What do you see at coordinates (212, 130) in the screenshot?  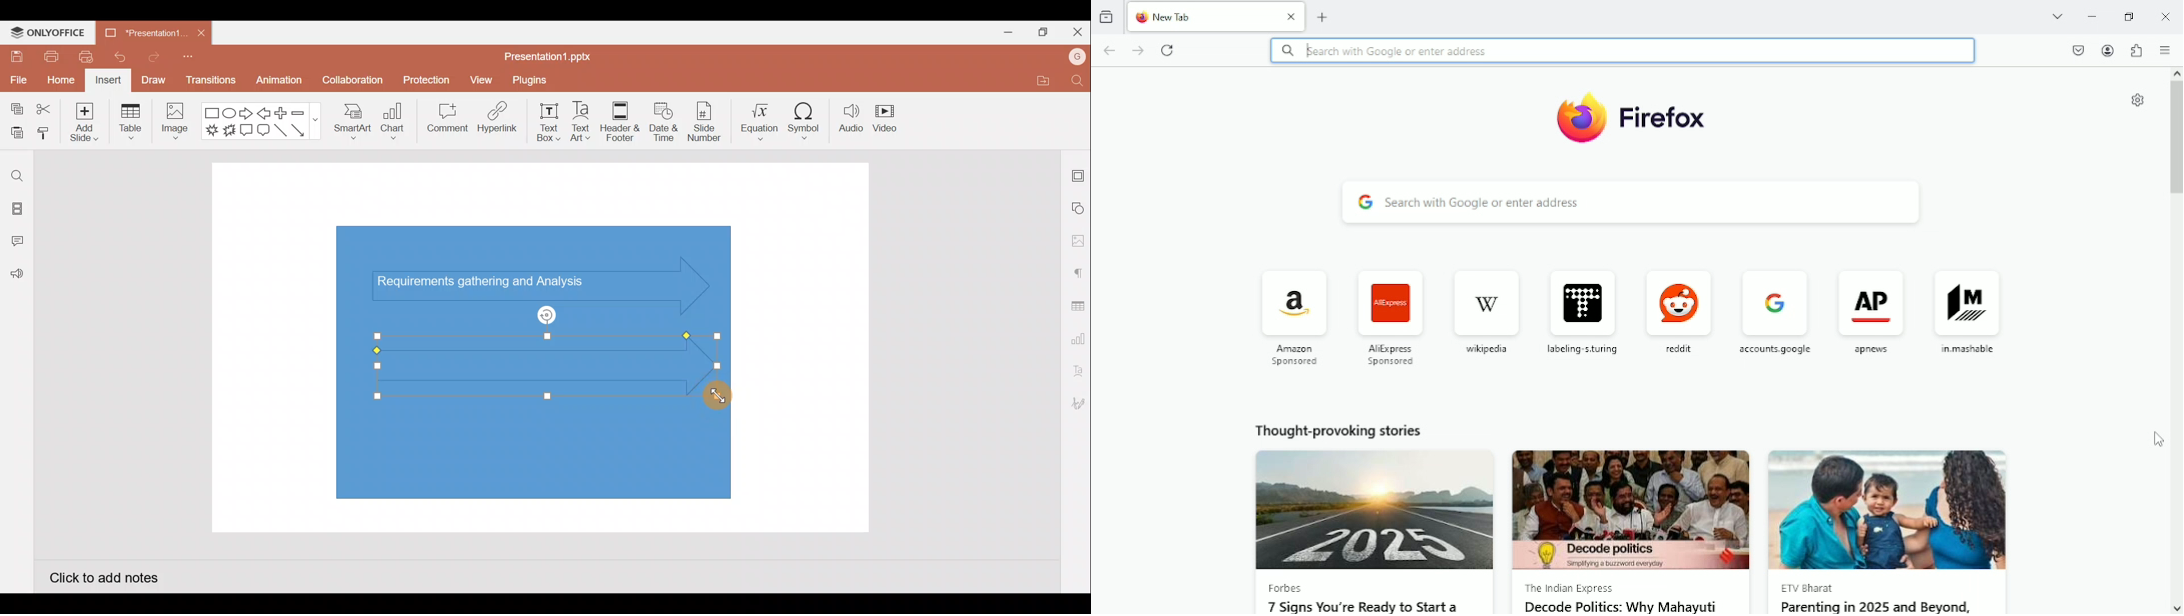 I see `Explosion 1` at bounding box center [212, 130].